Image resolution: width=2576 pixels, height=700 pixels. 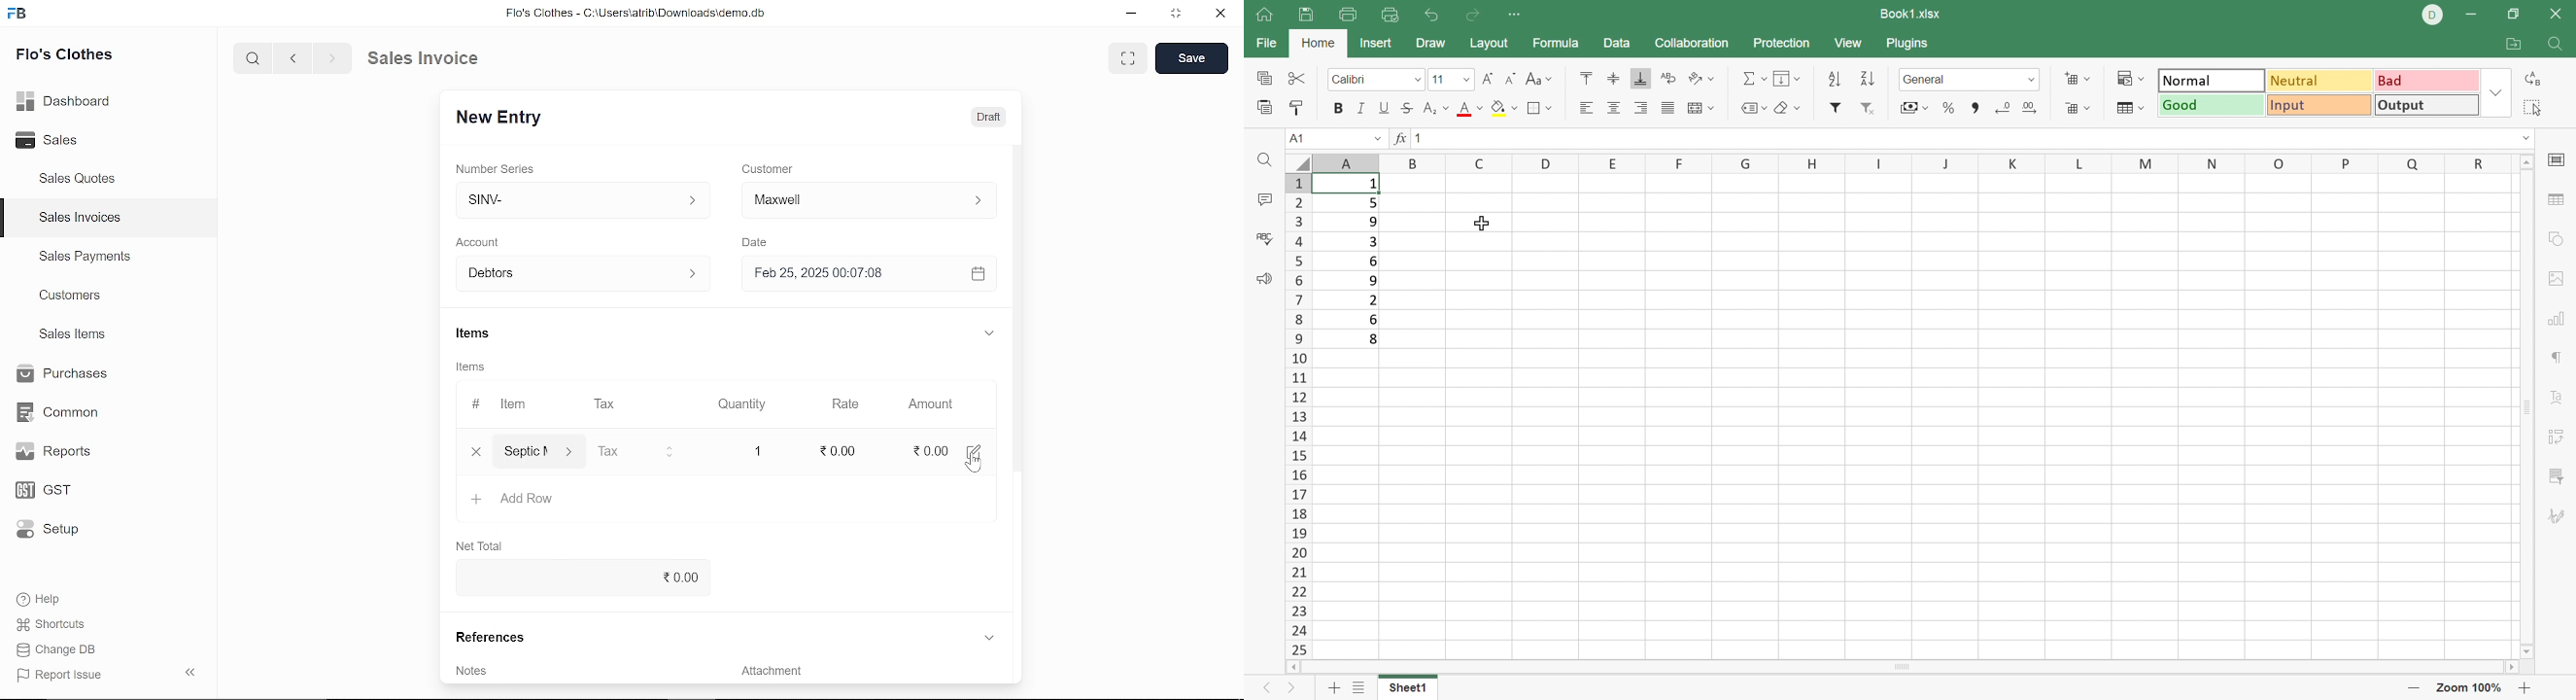 What do you see at coordinates (1020, 316) in the screenshot?
I see `vertical scrollbar` at bounding box center [1020, 316].